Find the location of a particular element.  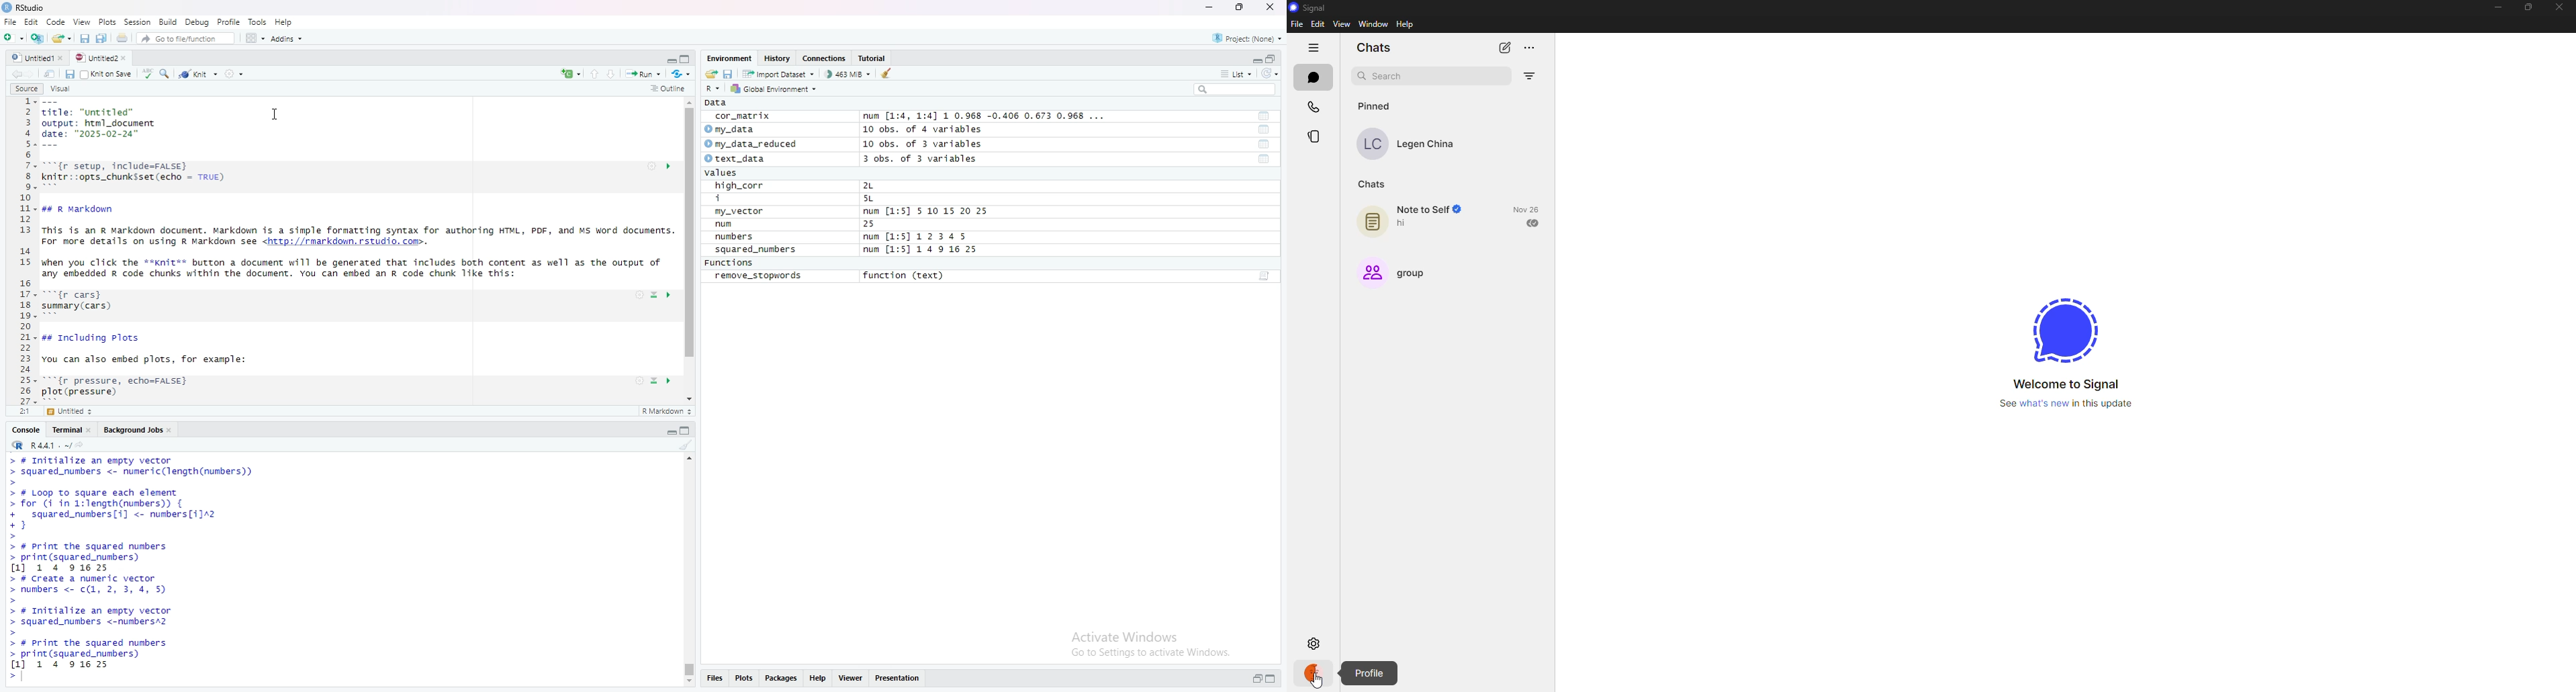

cleaner console is located at coordinates (685, 445).